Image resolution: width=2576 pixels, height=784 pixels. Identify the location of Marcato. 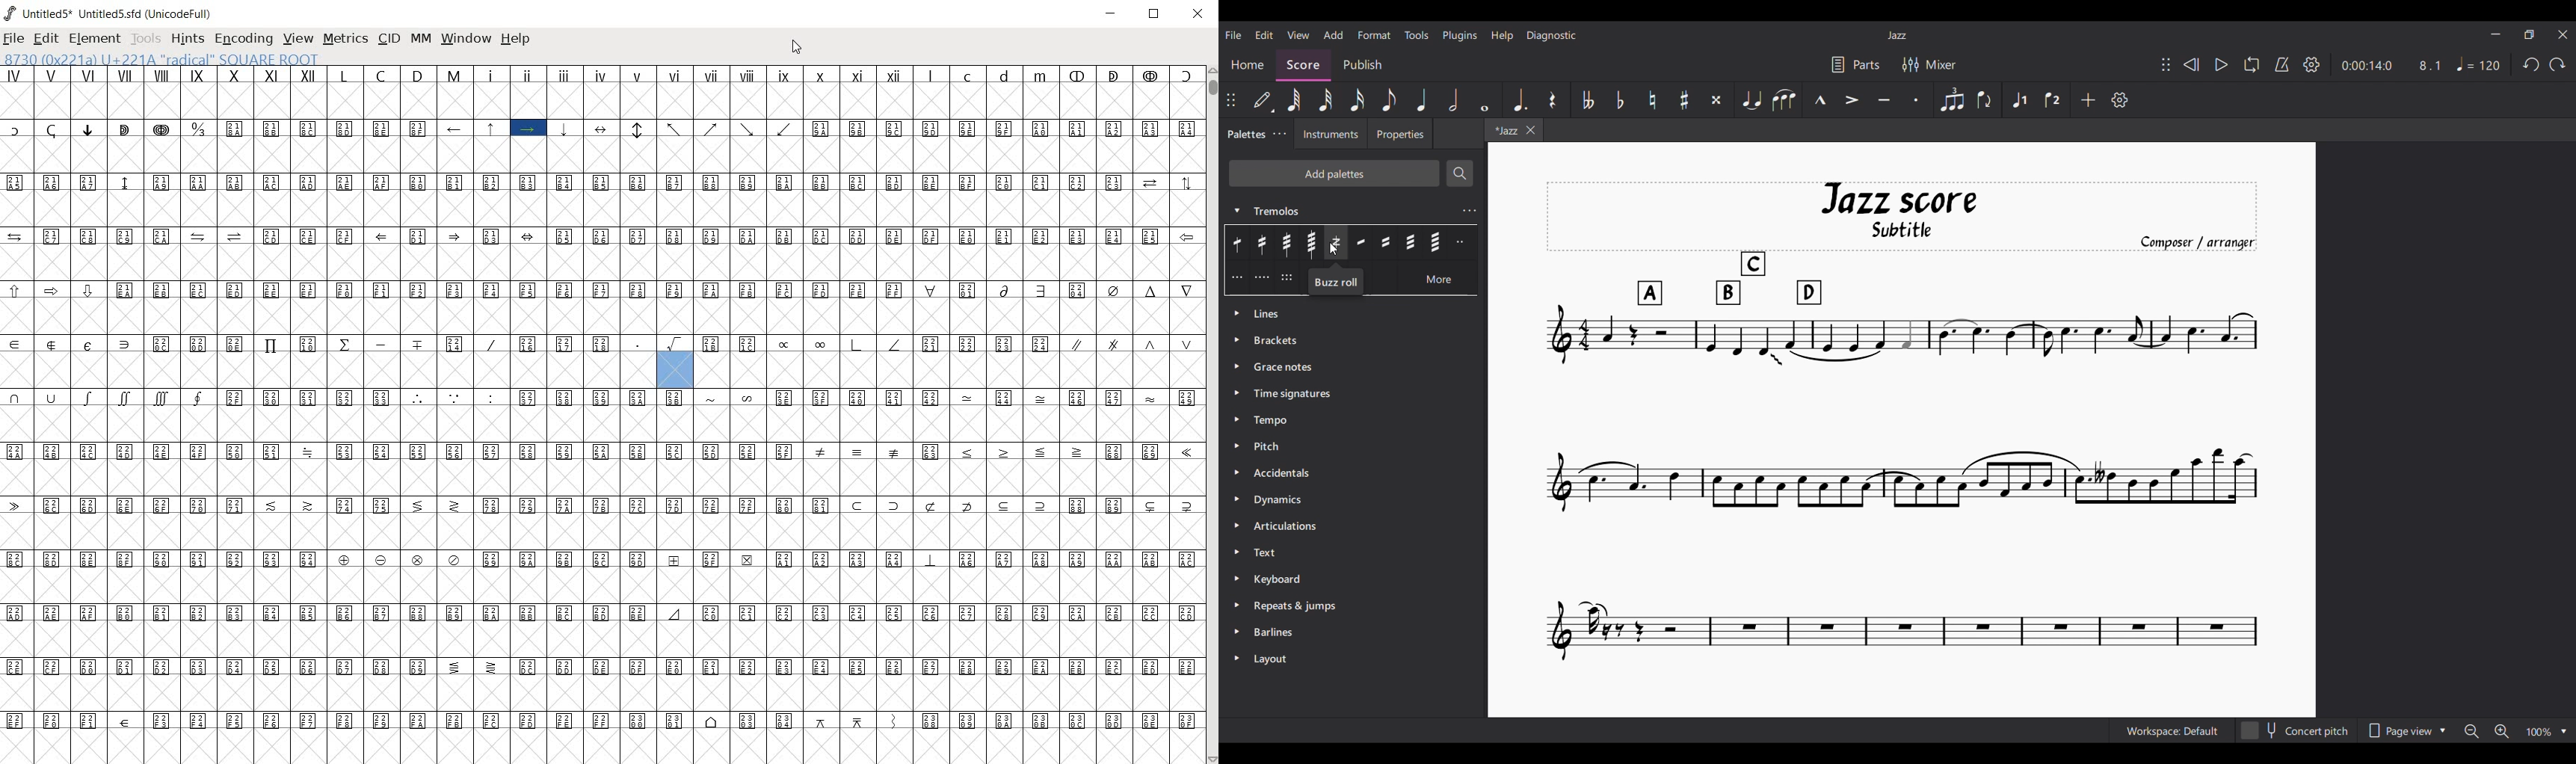
(1820, 100).